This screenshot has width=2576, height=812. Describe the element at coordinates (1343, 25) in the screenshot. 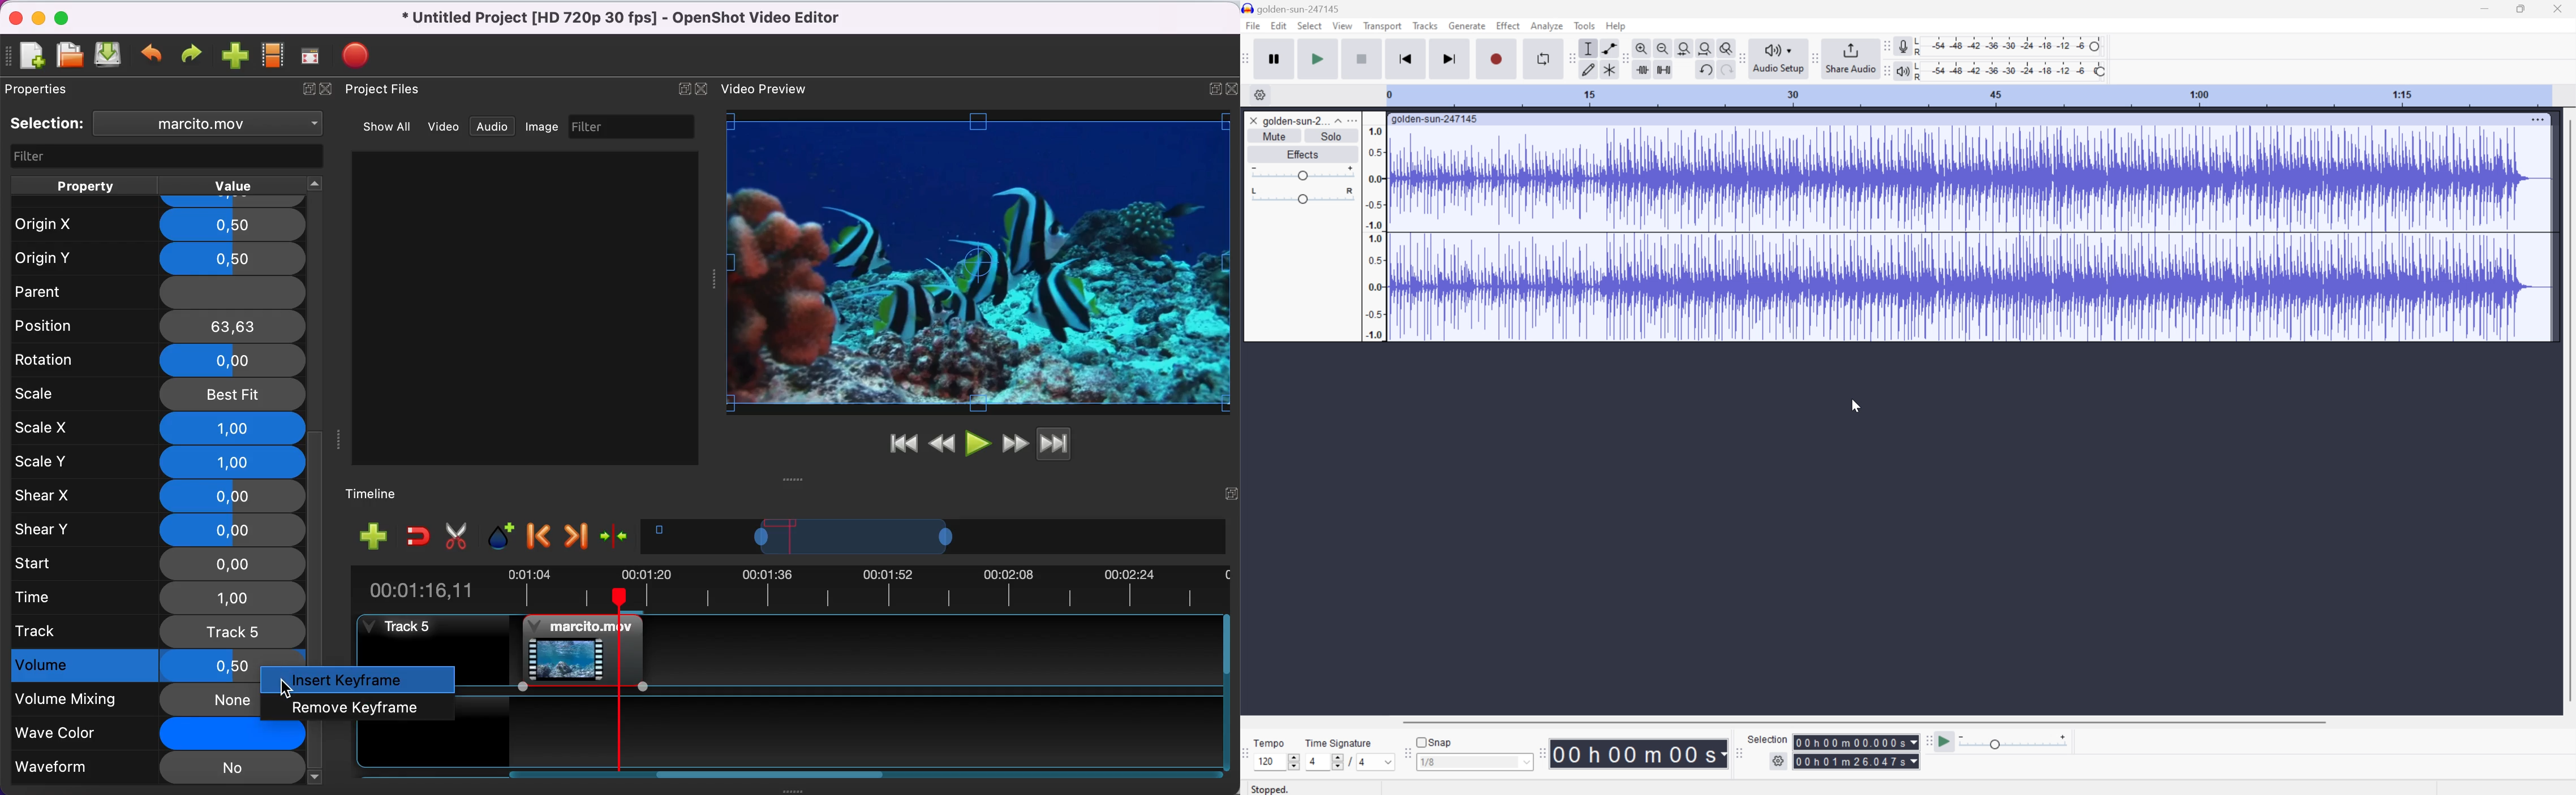

I see `View` at that location.